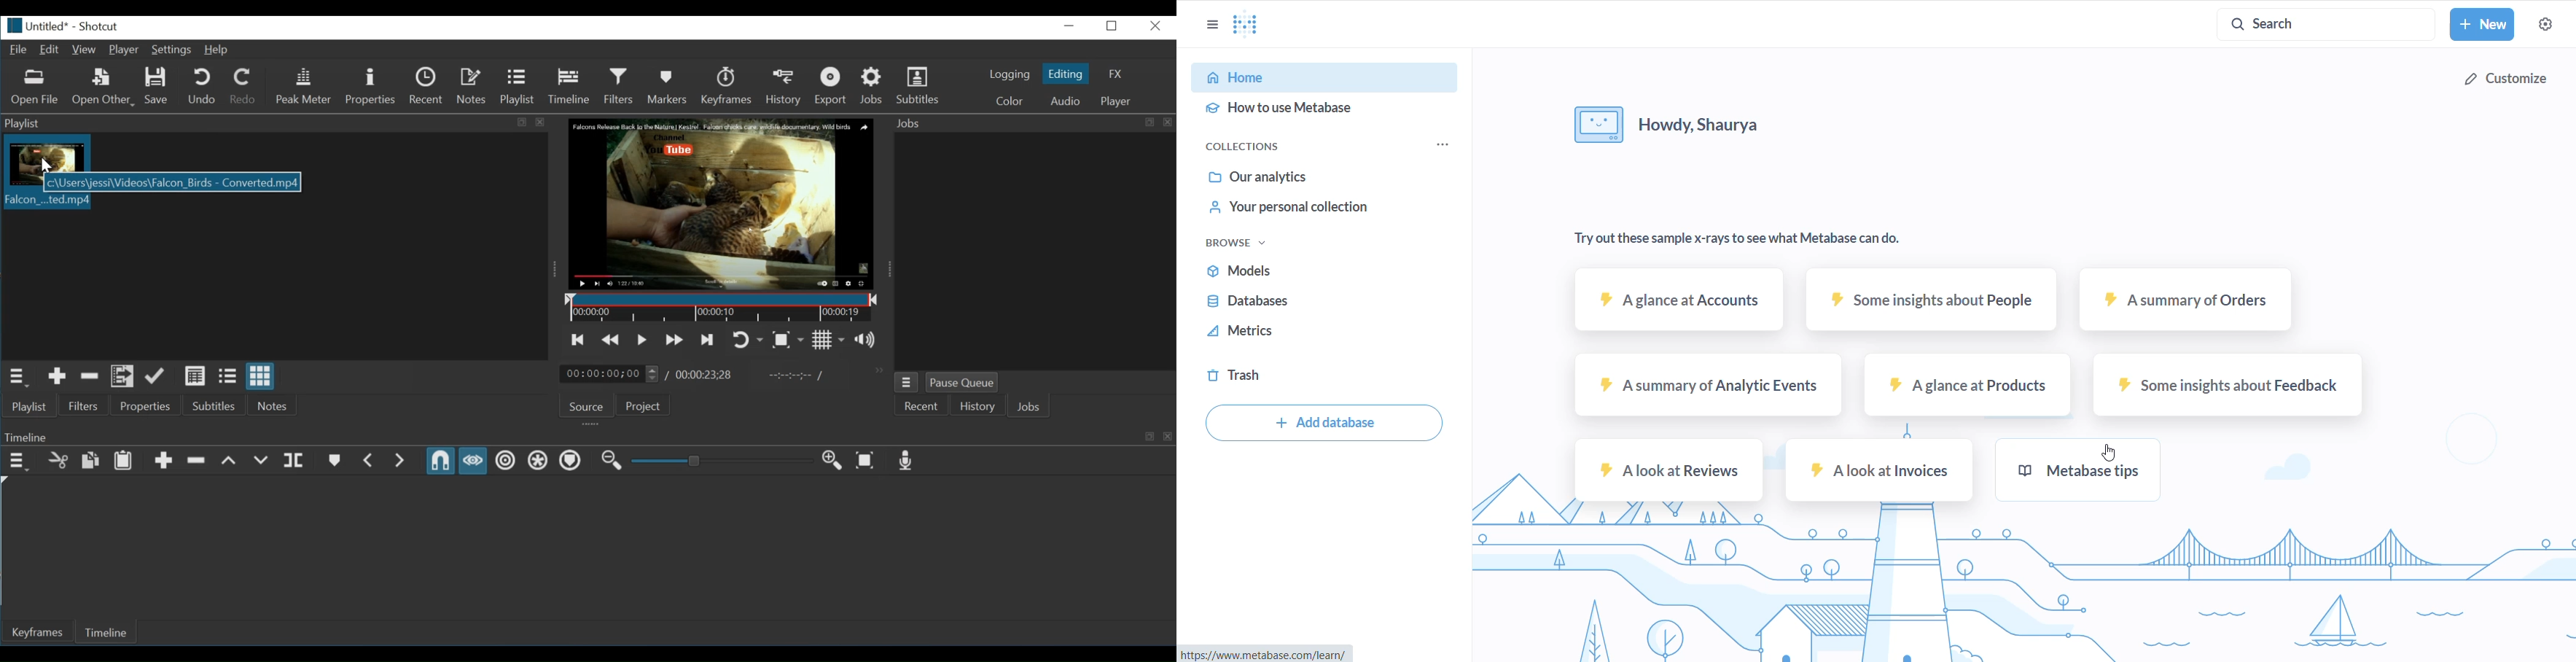 This screenshot has height=672, width=2576. What do you see at coordinates (873, 86) in the screenshot?
I see `Jobs` at bounding box center [873, 86].